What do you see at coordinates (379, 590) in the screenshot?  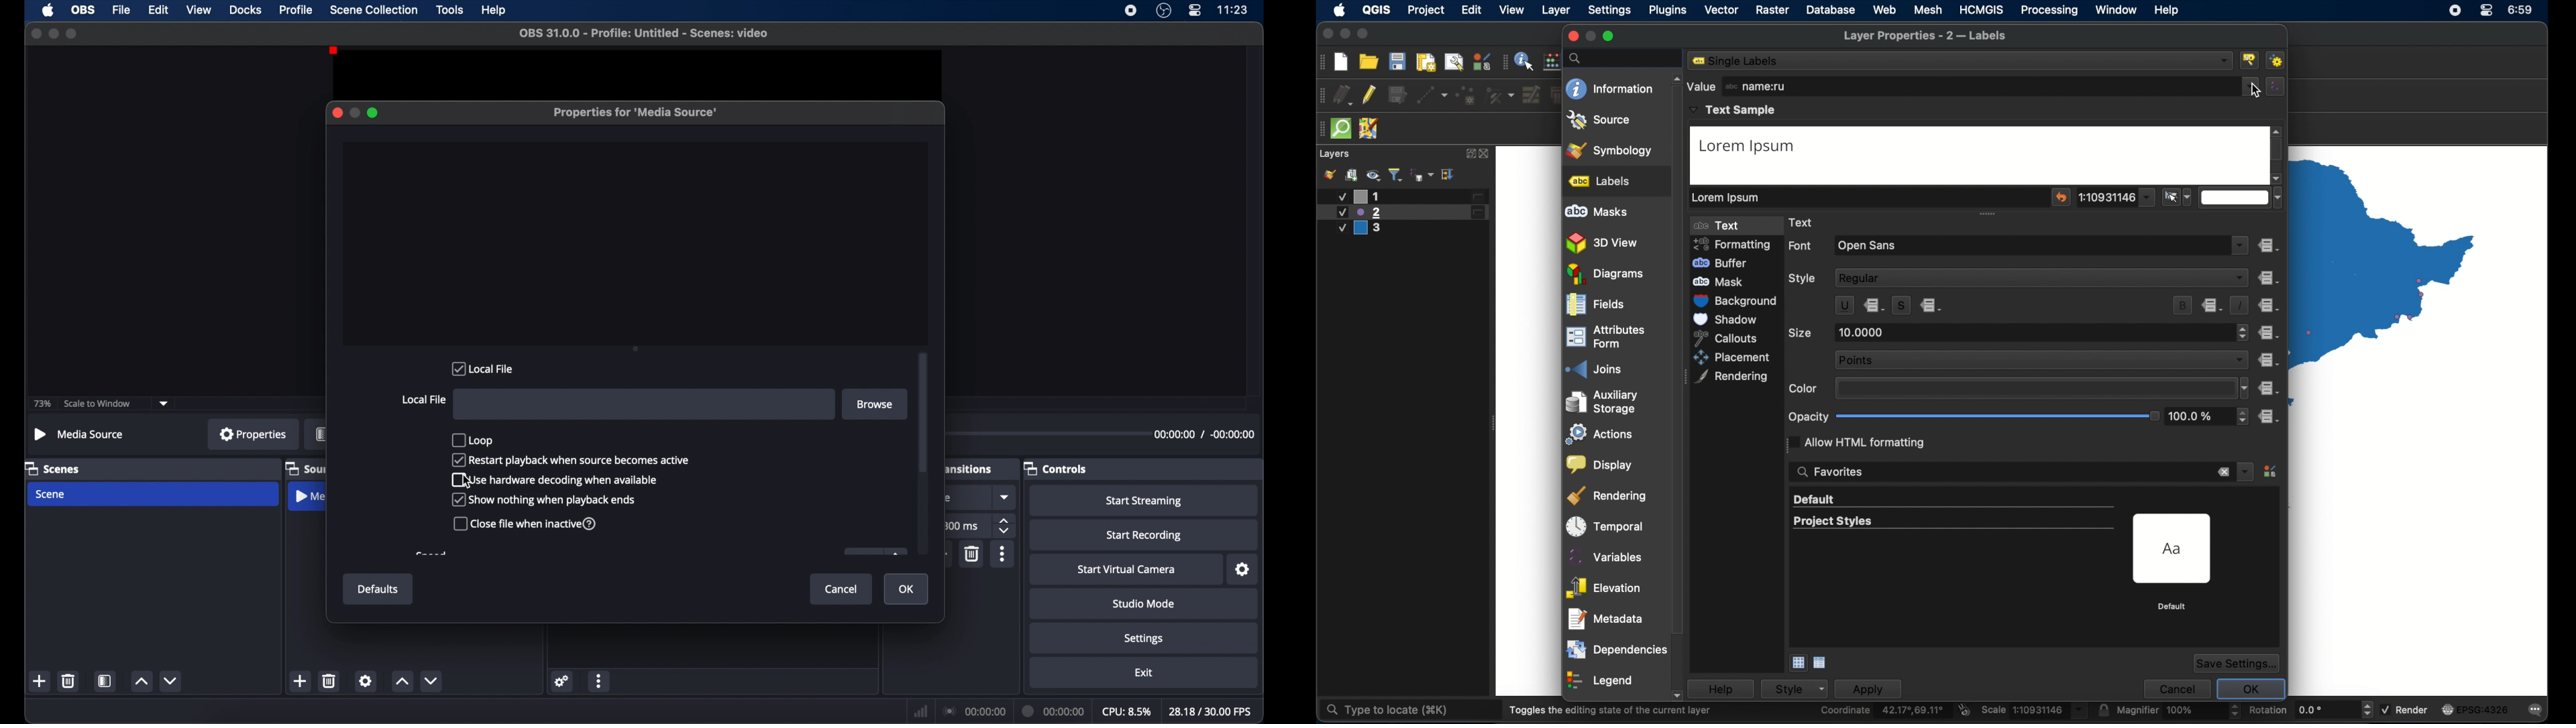 I see `defaults` at bounding box center [379, 590].